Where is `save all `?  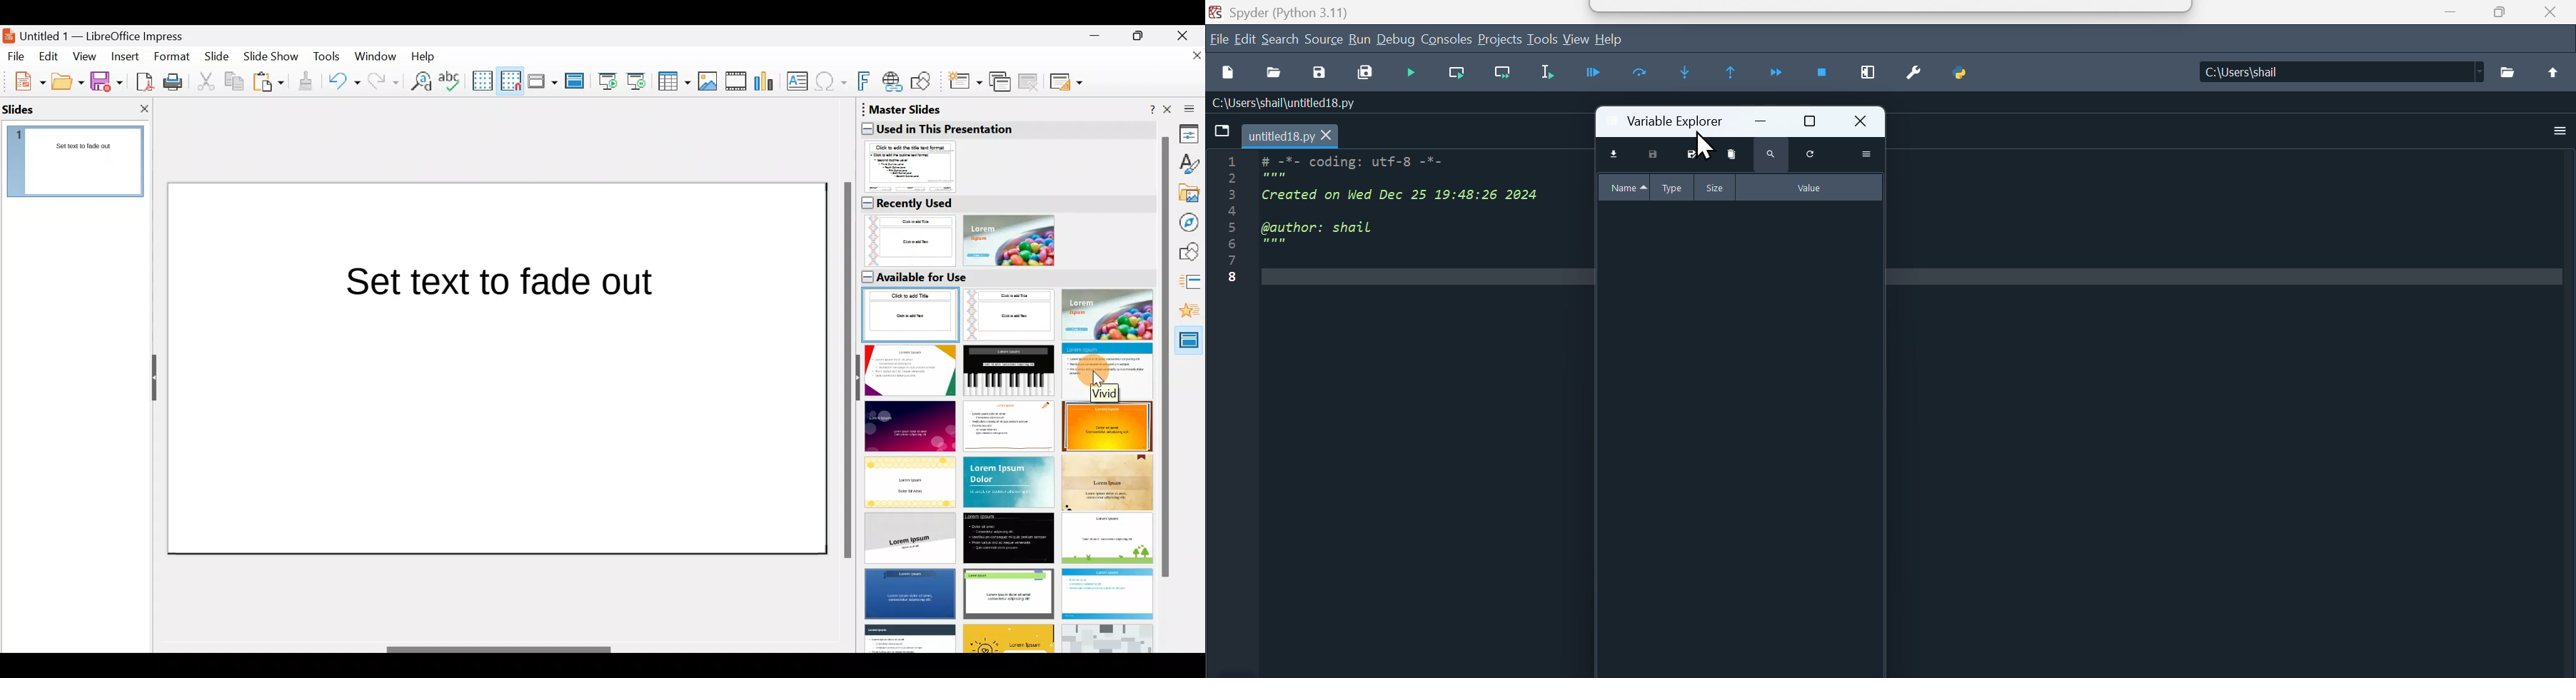 save all  is located at coordinates (1694, 156).